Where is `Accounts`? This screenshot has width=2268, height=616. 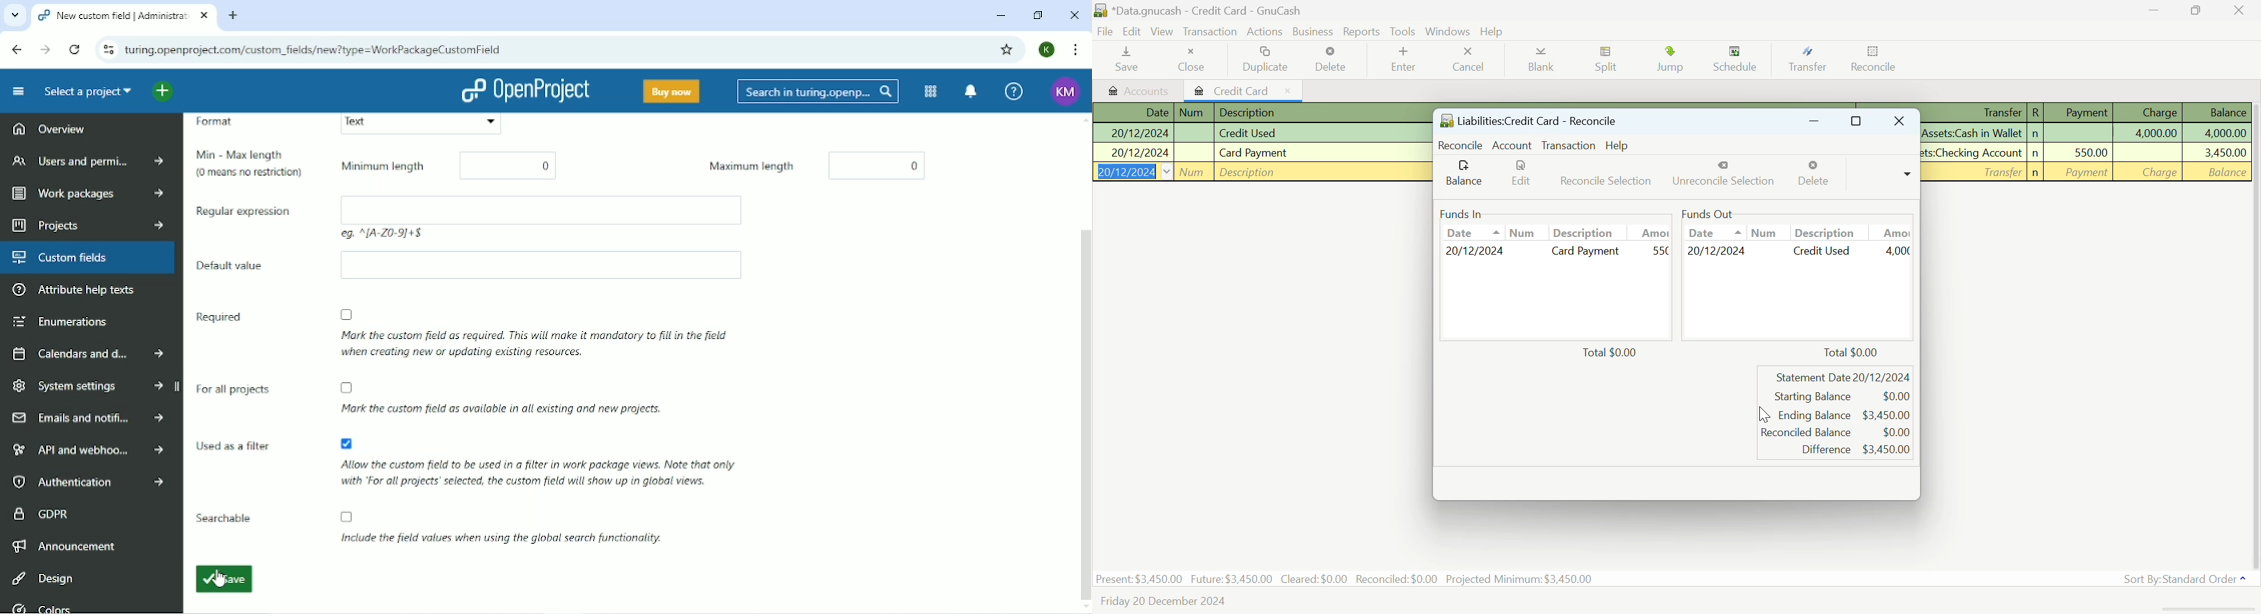 Accounts is located at coordinates (1136, 90).